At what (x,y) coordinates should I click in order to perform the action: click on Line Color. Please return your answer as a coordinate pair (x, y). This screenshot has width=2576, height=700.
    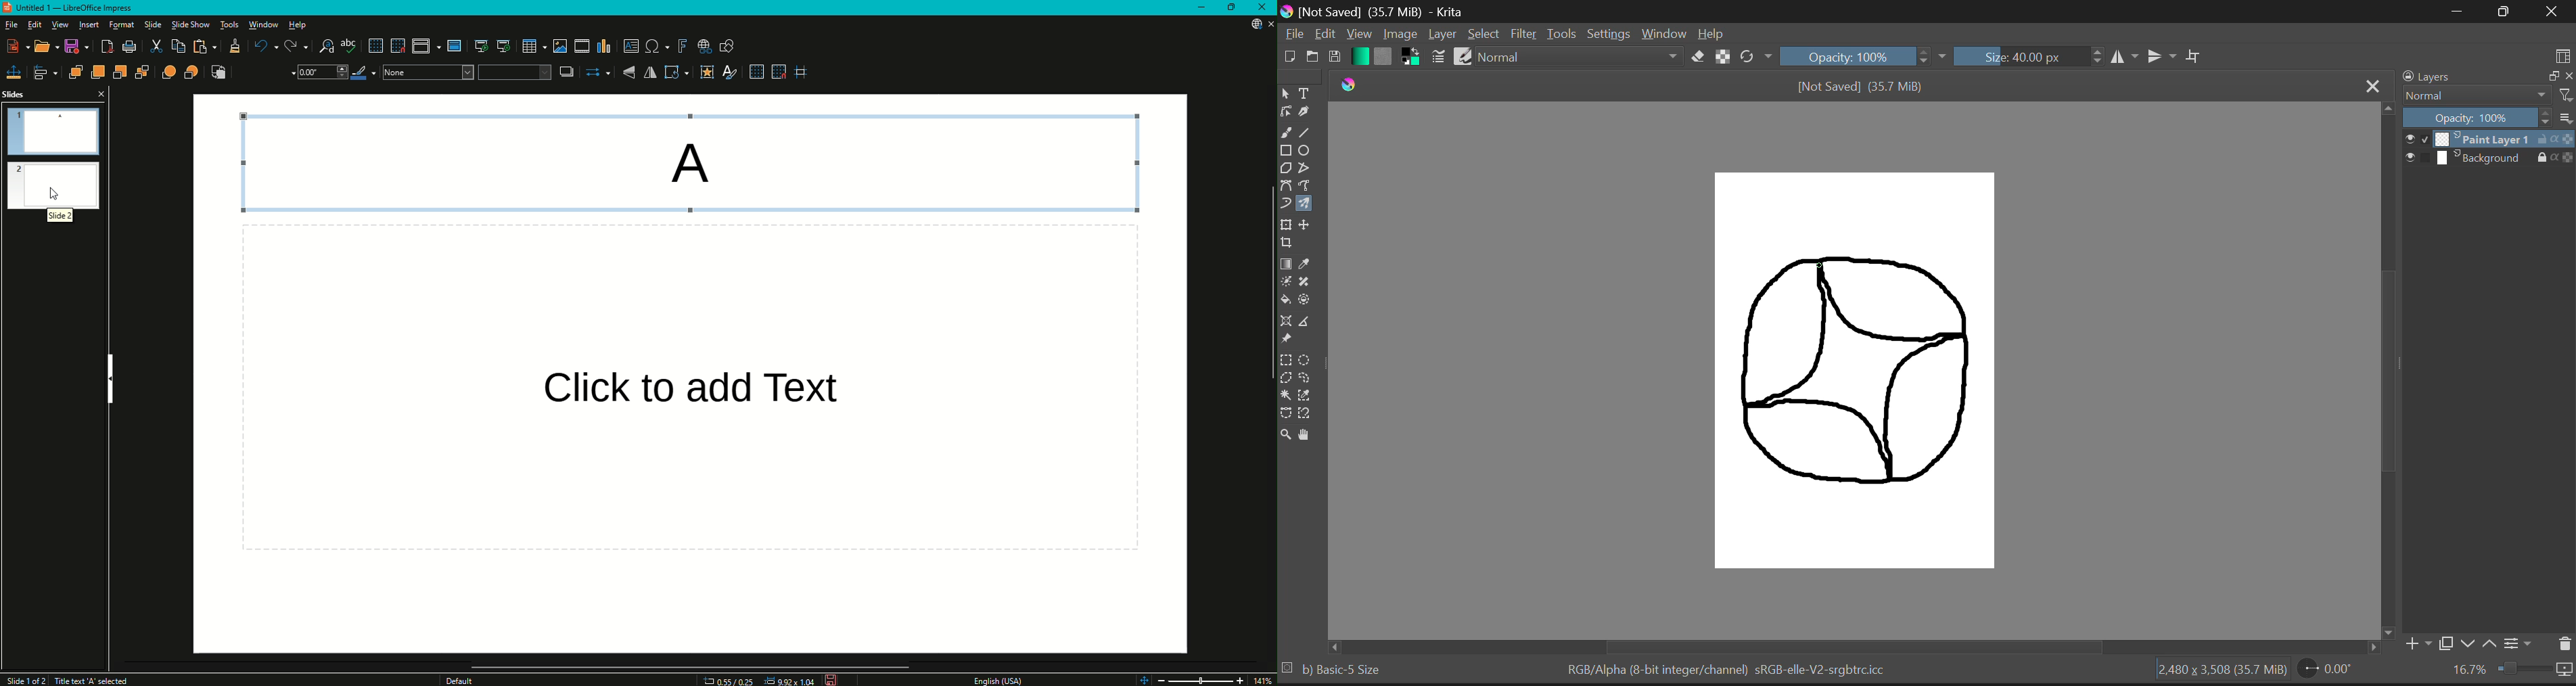
    Looking at the image, I should click on (362, 75).